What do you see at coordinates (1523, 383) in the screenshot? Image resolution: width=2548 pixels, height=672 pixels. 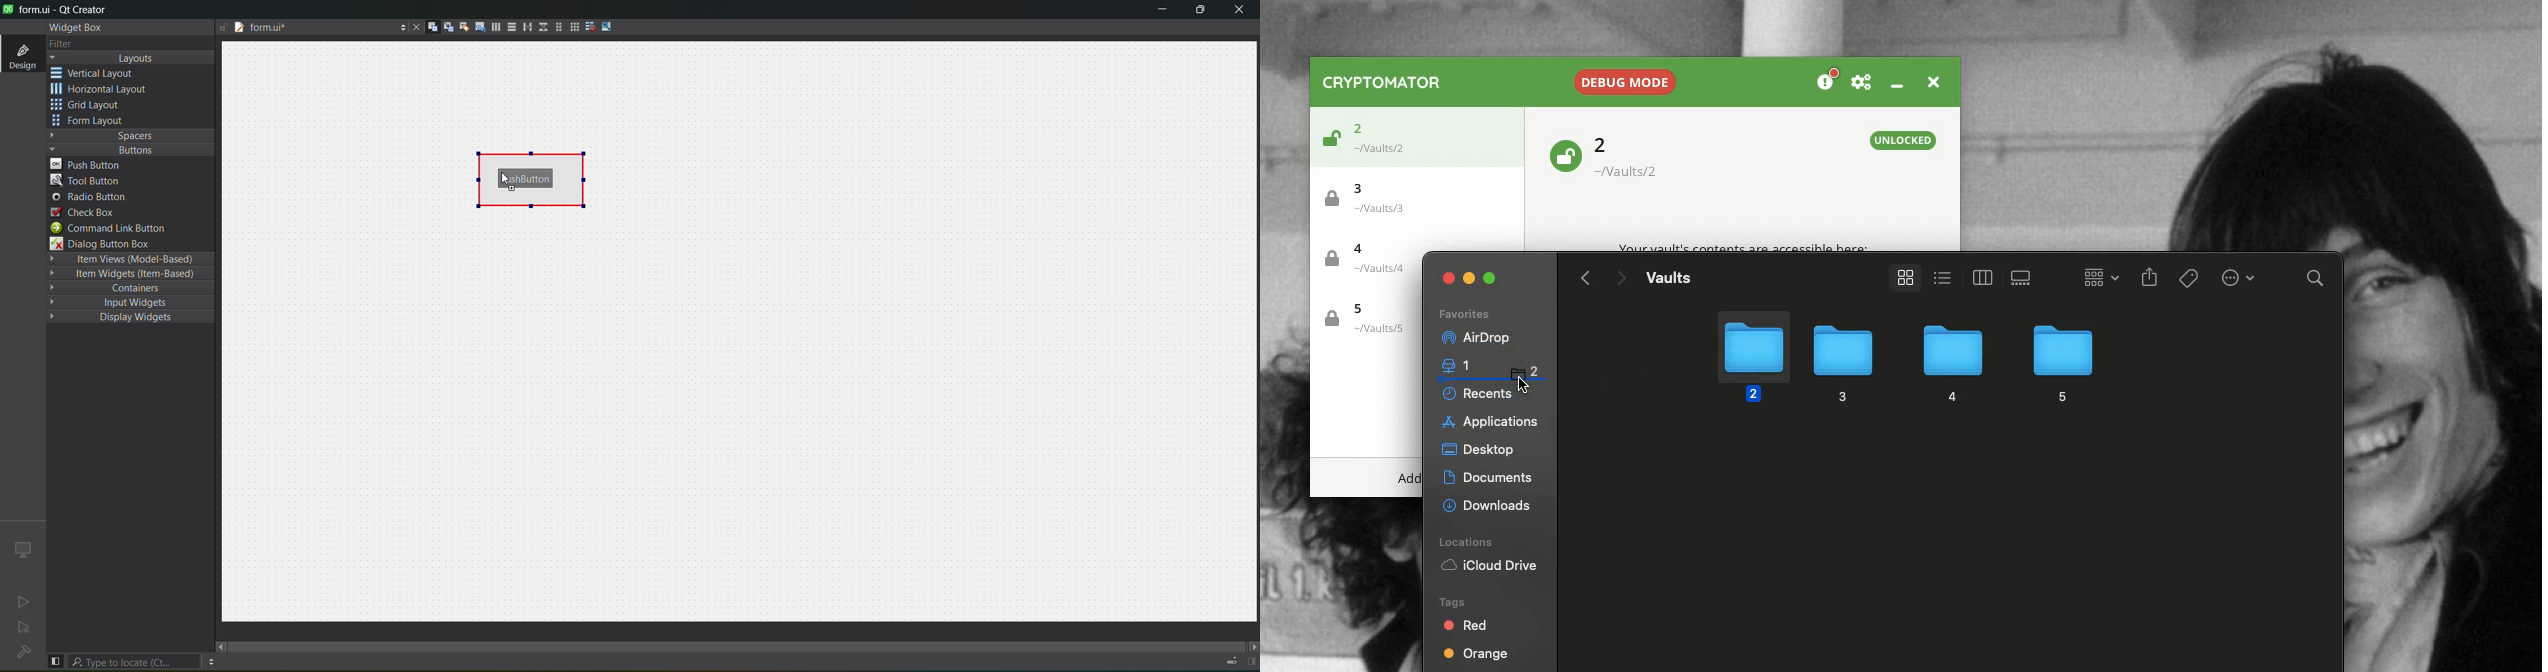 I see `cursor` at bounding box center [1523, 383].